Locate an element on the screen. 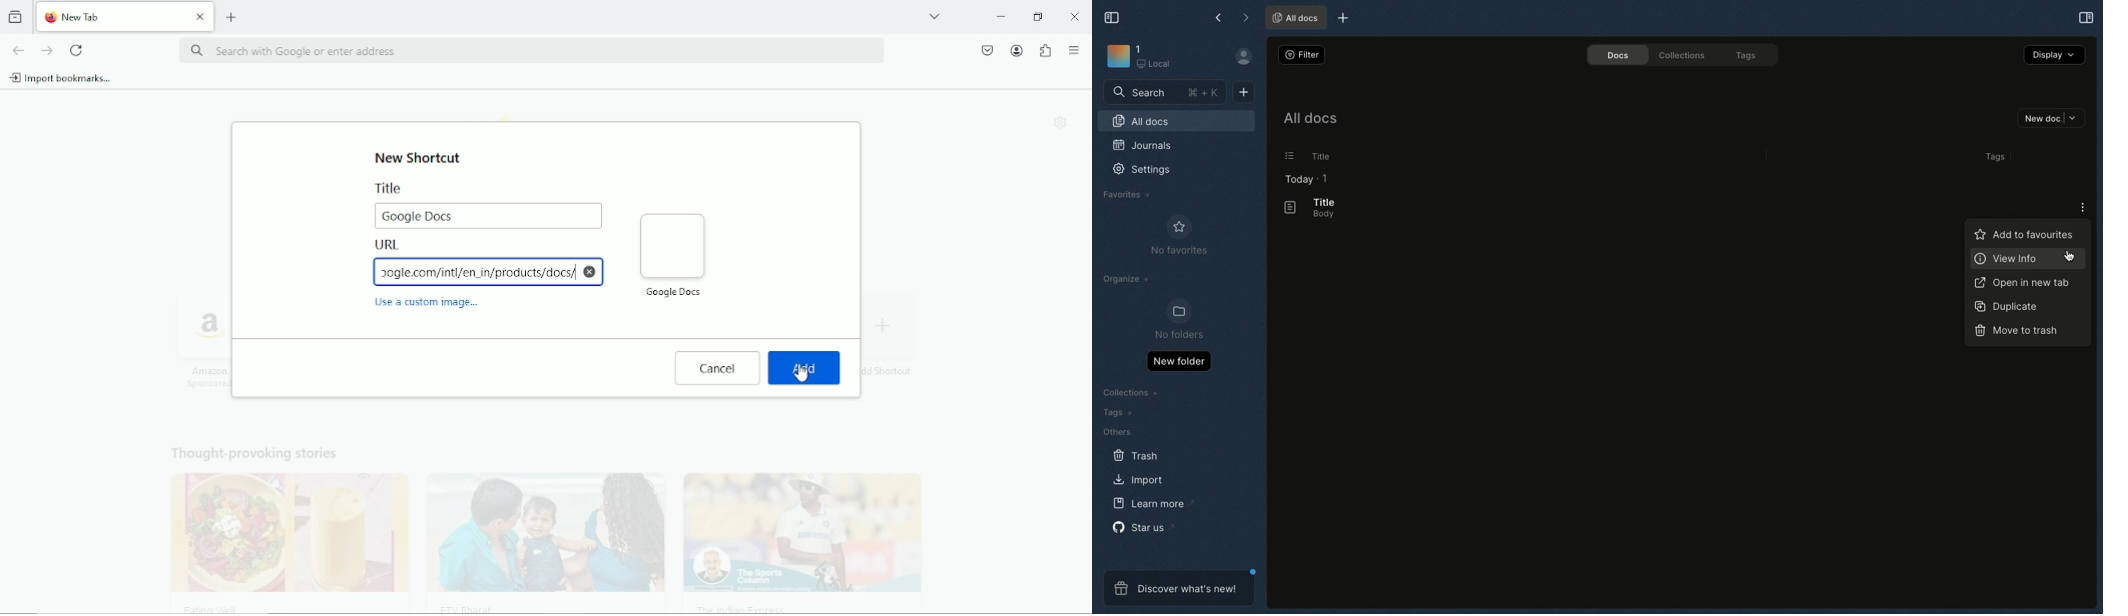  cursor is located at coordinates (801, 372).